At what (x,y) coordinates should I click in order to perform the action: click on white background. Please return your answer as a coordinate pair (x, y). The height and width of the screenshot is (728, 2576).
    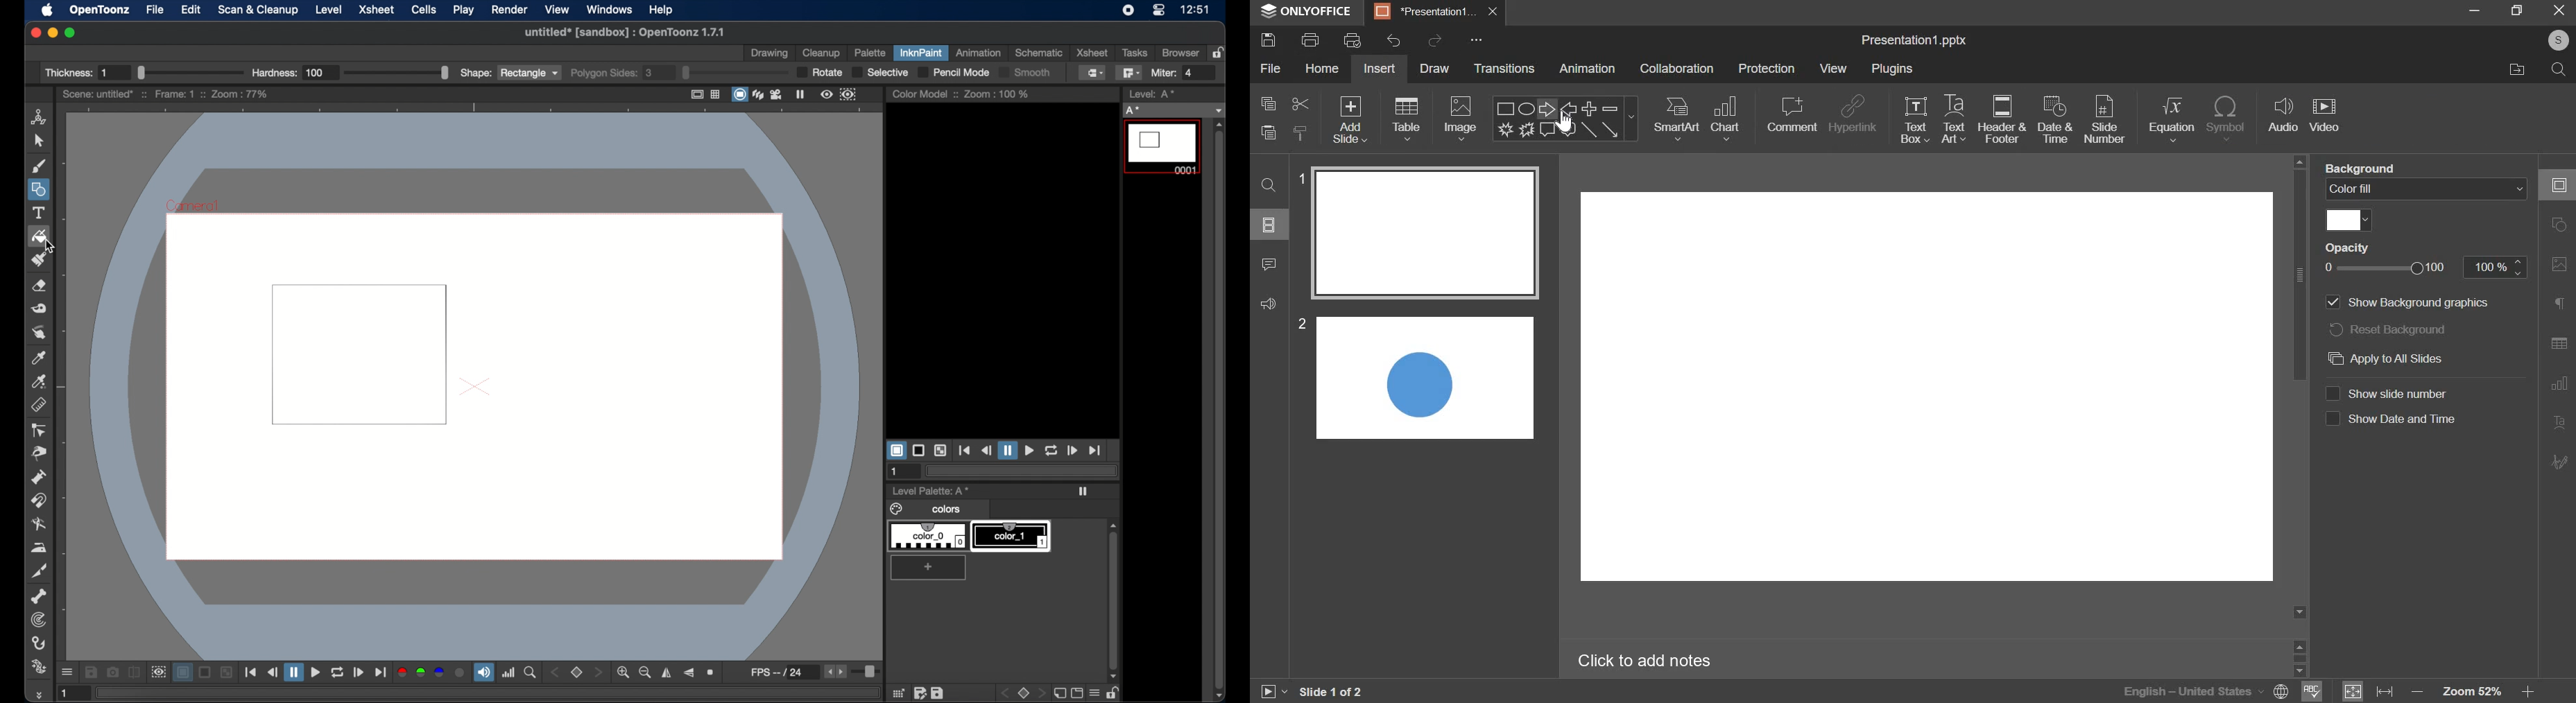
    Looking at the image, I should click on (182, 672).